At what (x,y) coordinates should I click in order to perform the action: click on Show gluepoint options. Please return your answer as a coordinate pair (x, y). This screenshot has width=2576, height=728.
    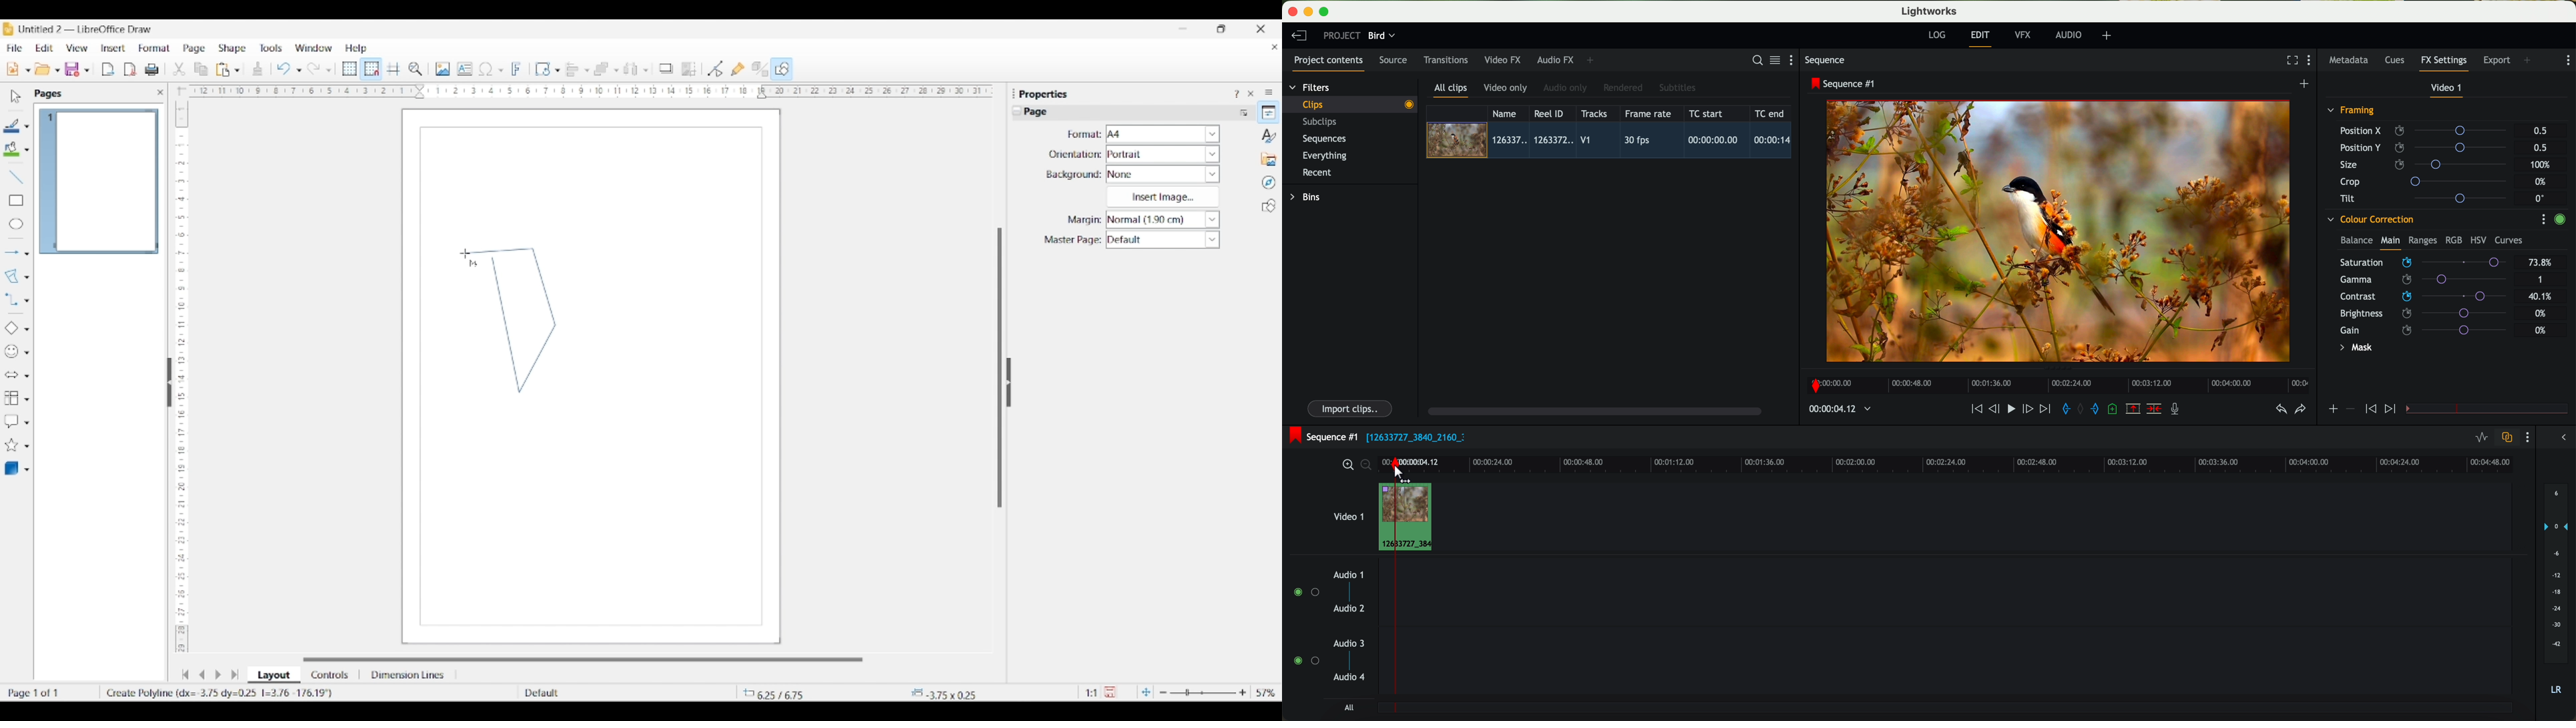
    Looking at the image, I should click on (737, 69).